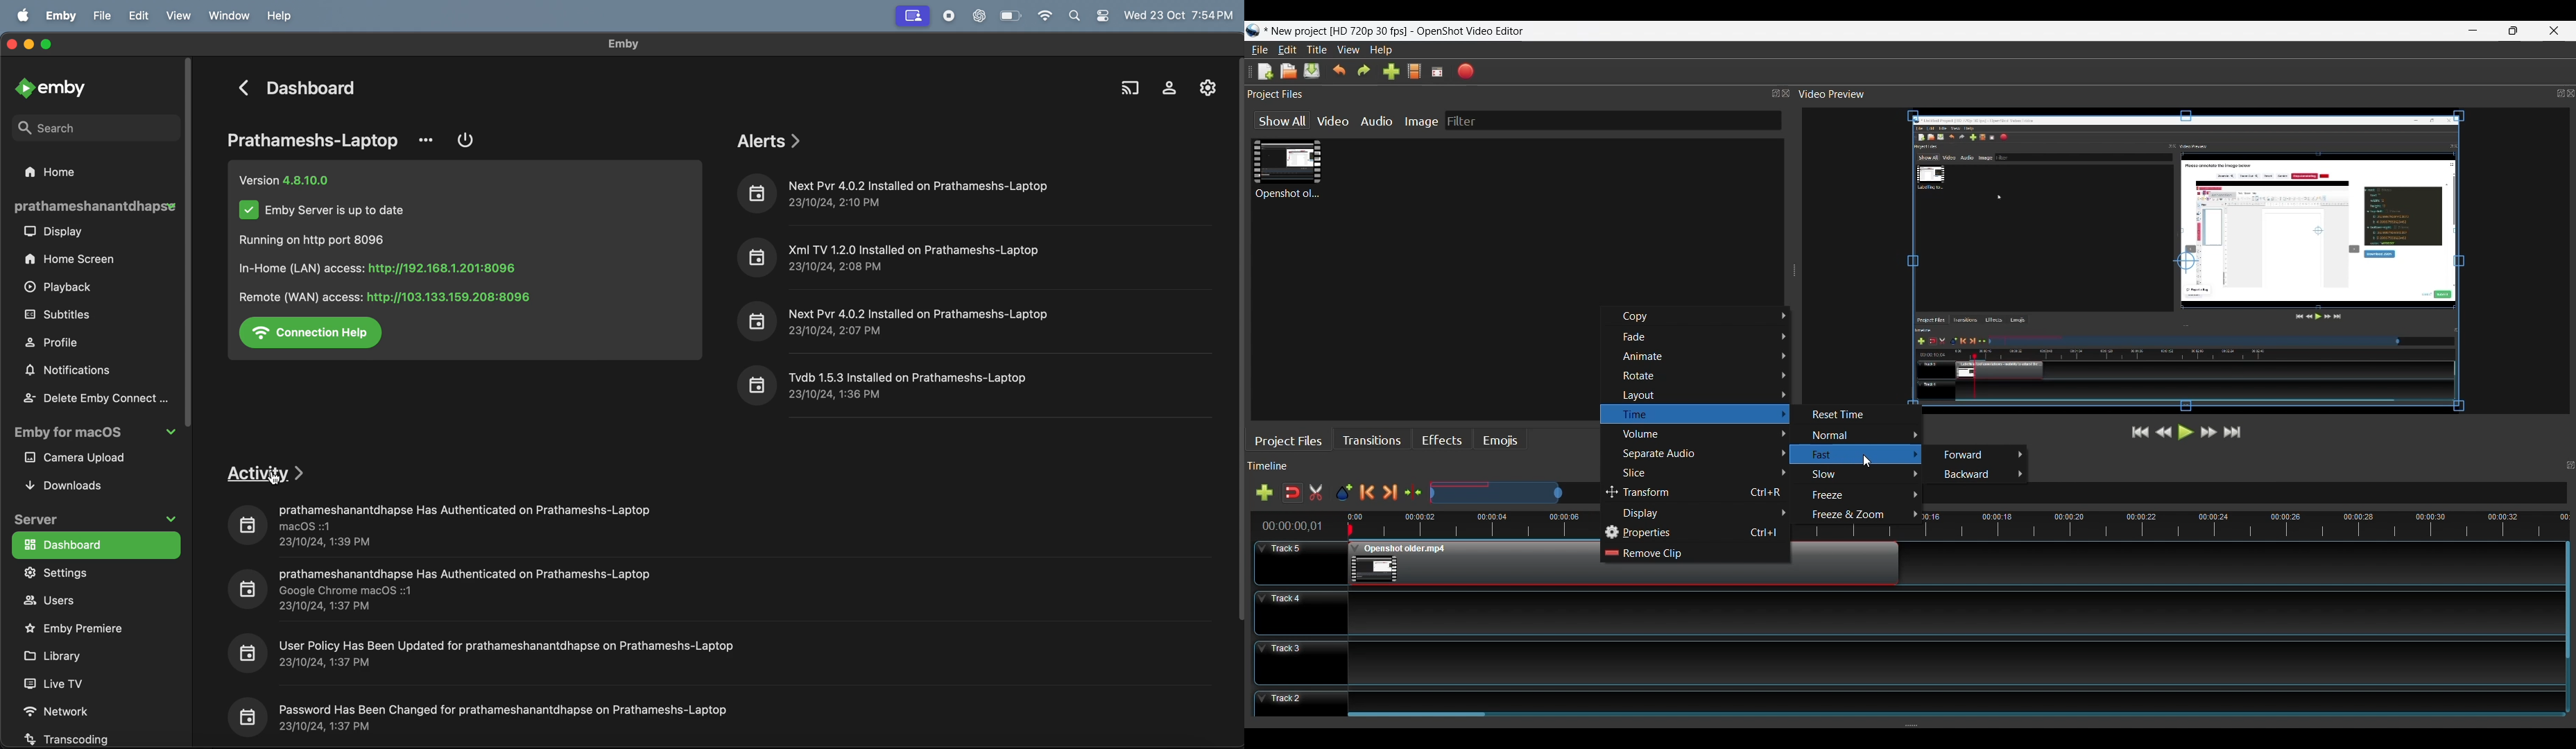 The height and width of the screenshot is (756, 2576). Describe the element at coordinates (66, 655) in the screenshot. I see `library` at that location.